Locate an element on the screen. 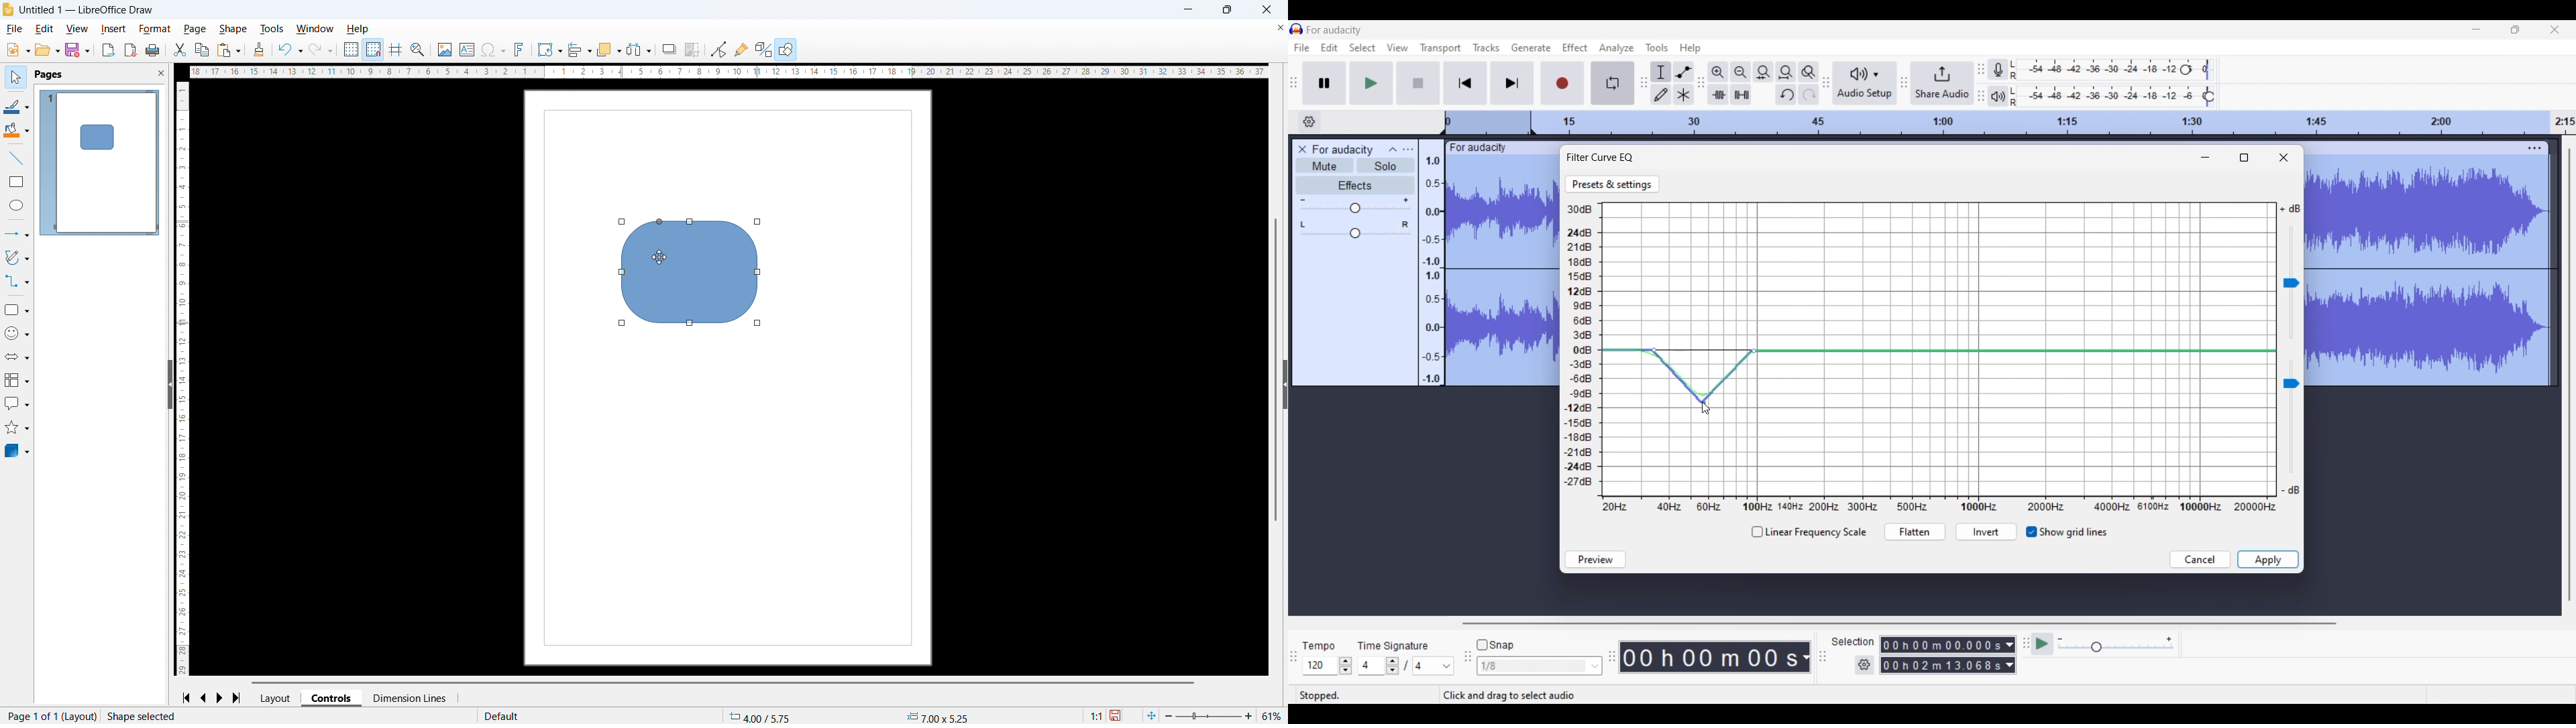 The image size is (2576, 728). Fit selection to width is located at coordinates (1763, 72).